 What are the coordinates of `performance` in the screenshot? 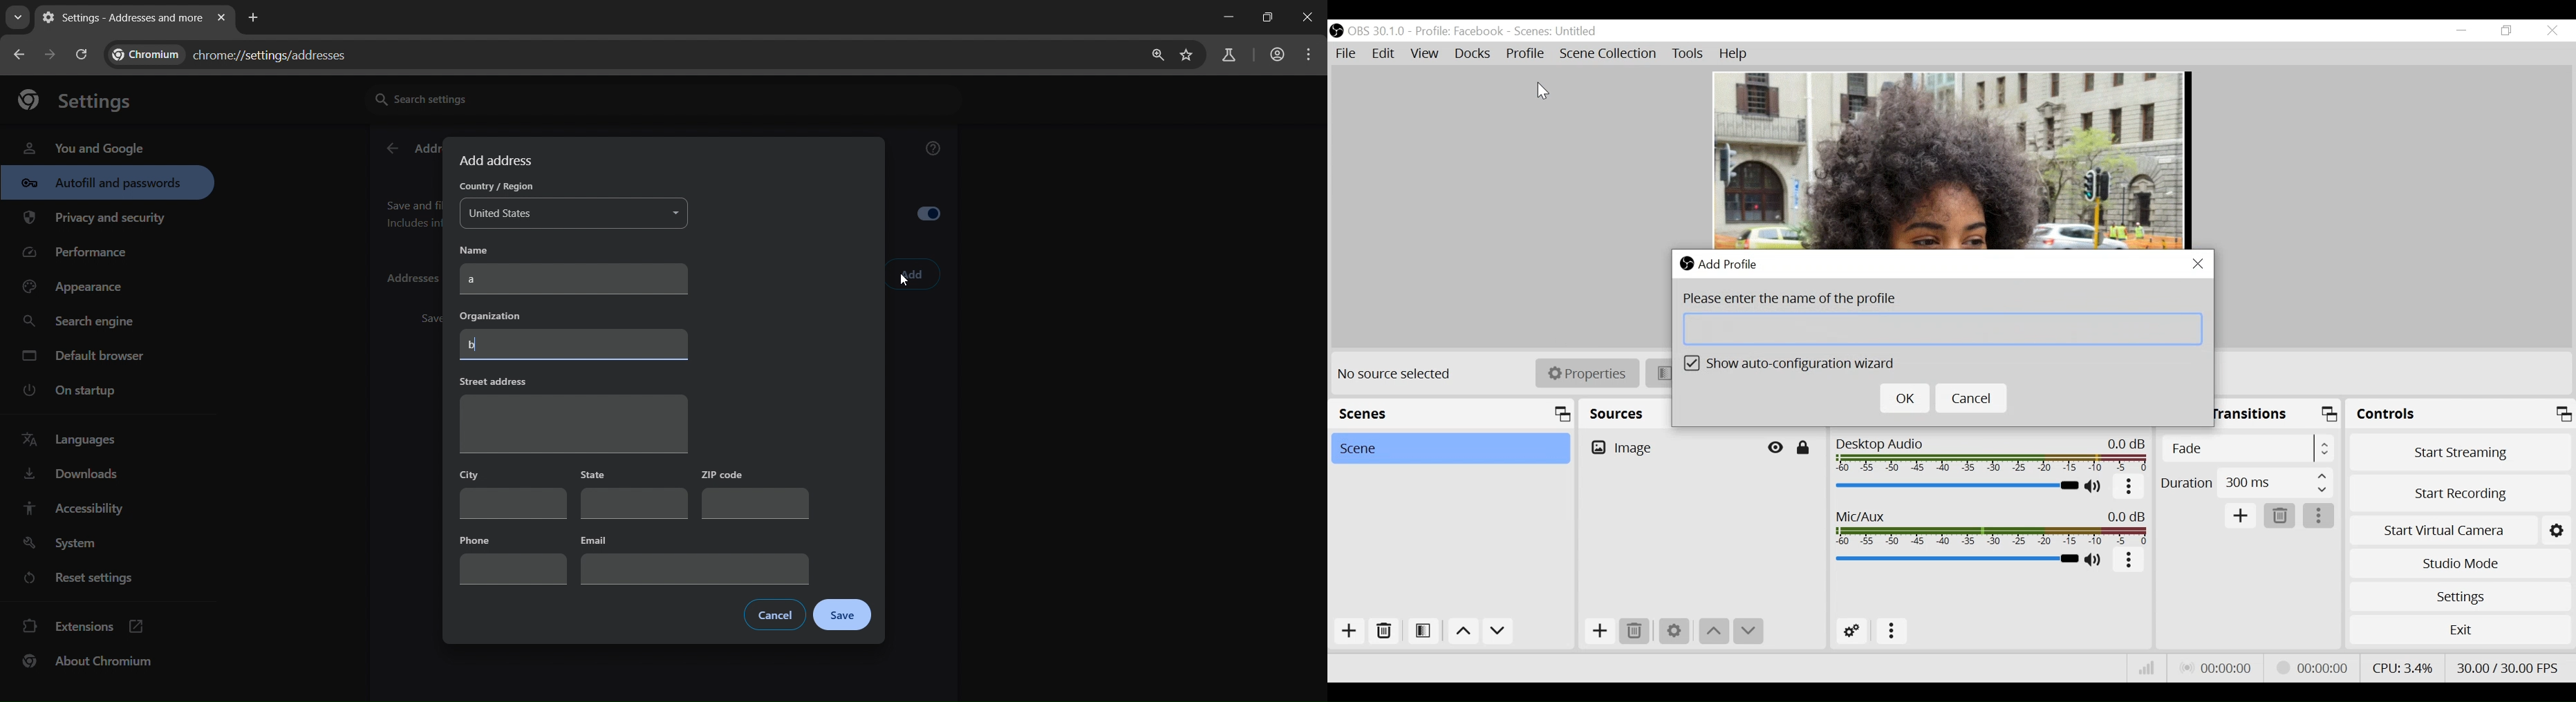 It's located at (80, 256).